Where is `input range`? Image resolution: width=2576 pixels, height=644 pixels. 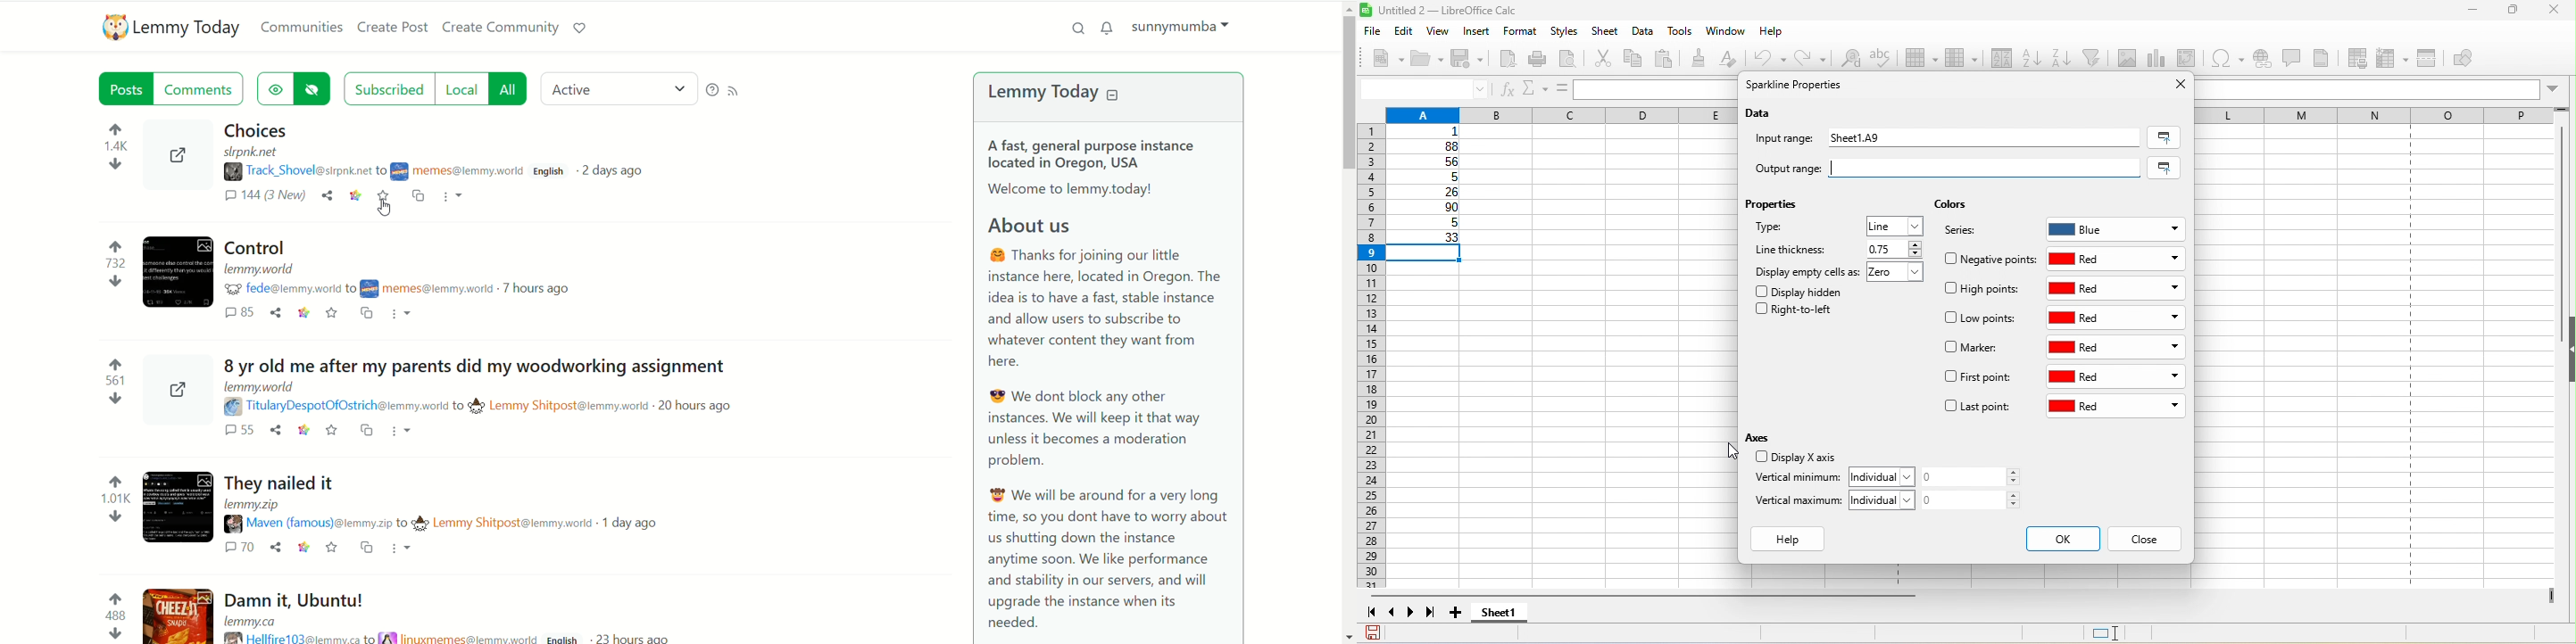
input range is located at coordinates (1787, 140).